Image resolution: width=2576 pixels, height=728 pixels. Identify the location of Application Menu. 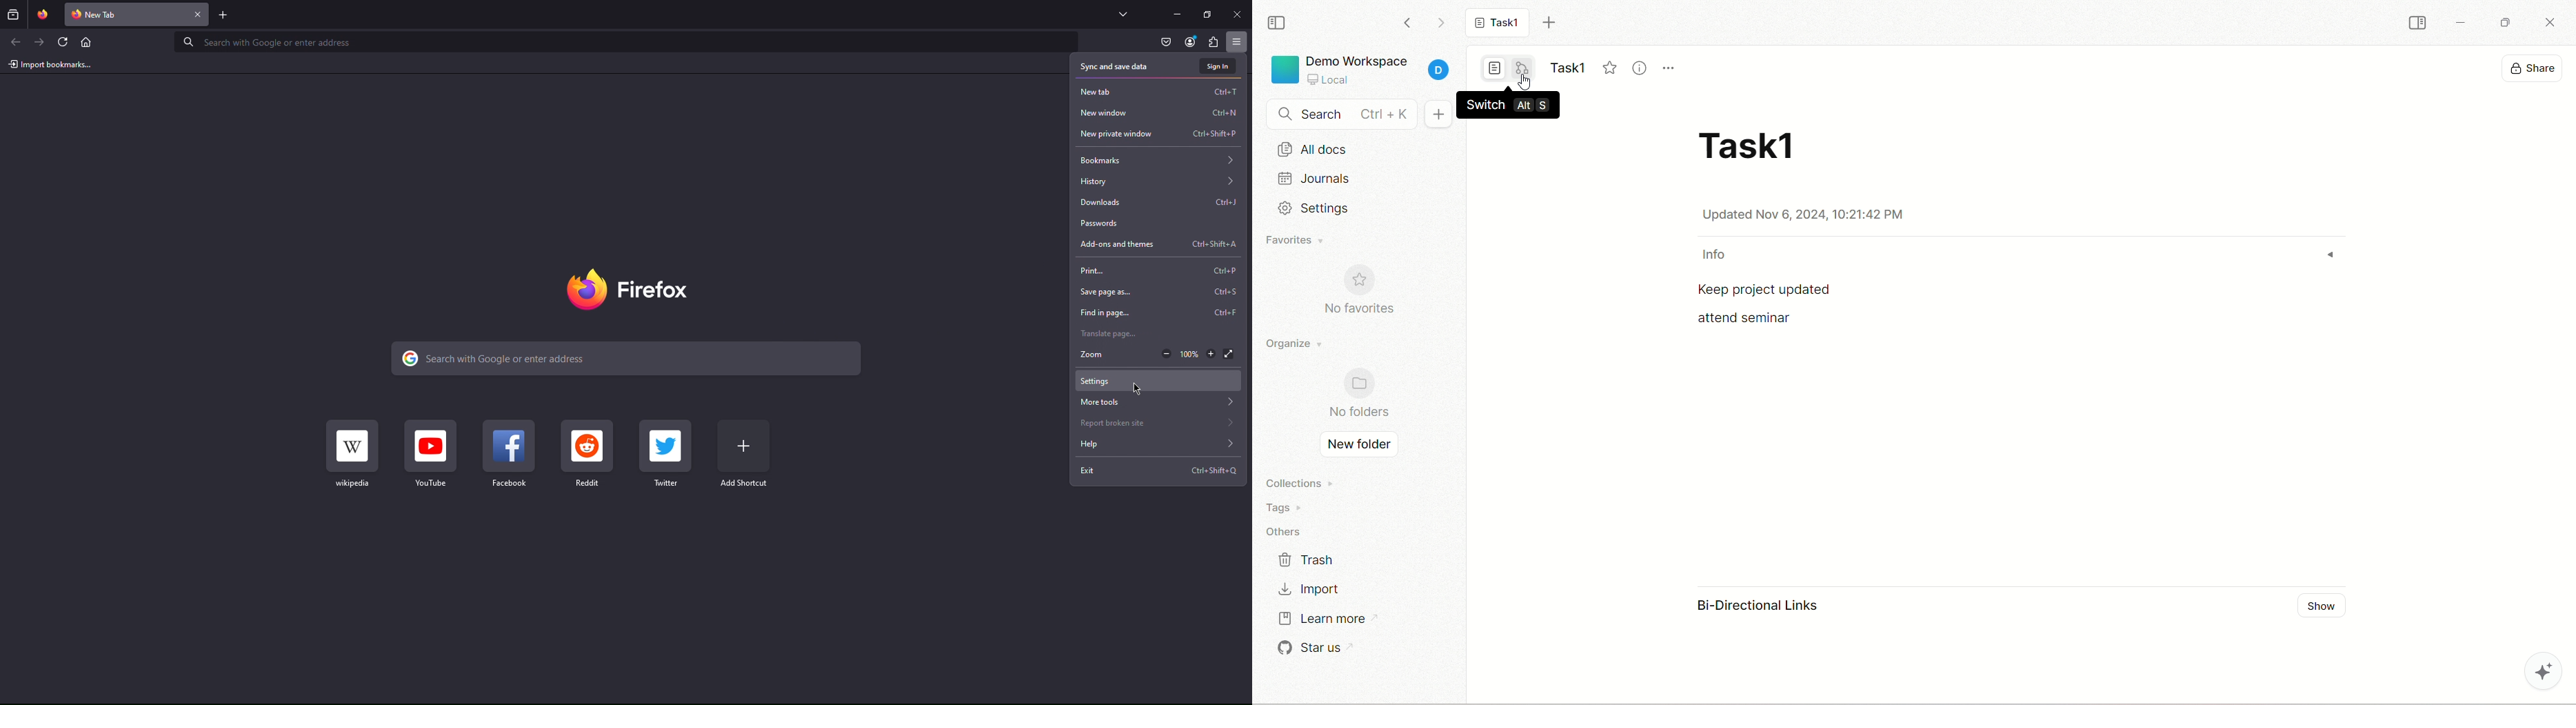
(1238, 43).